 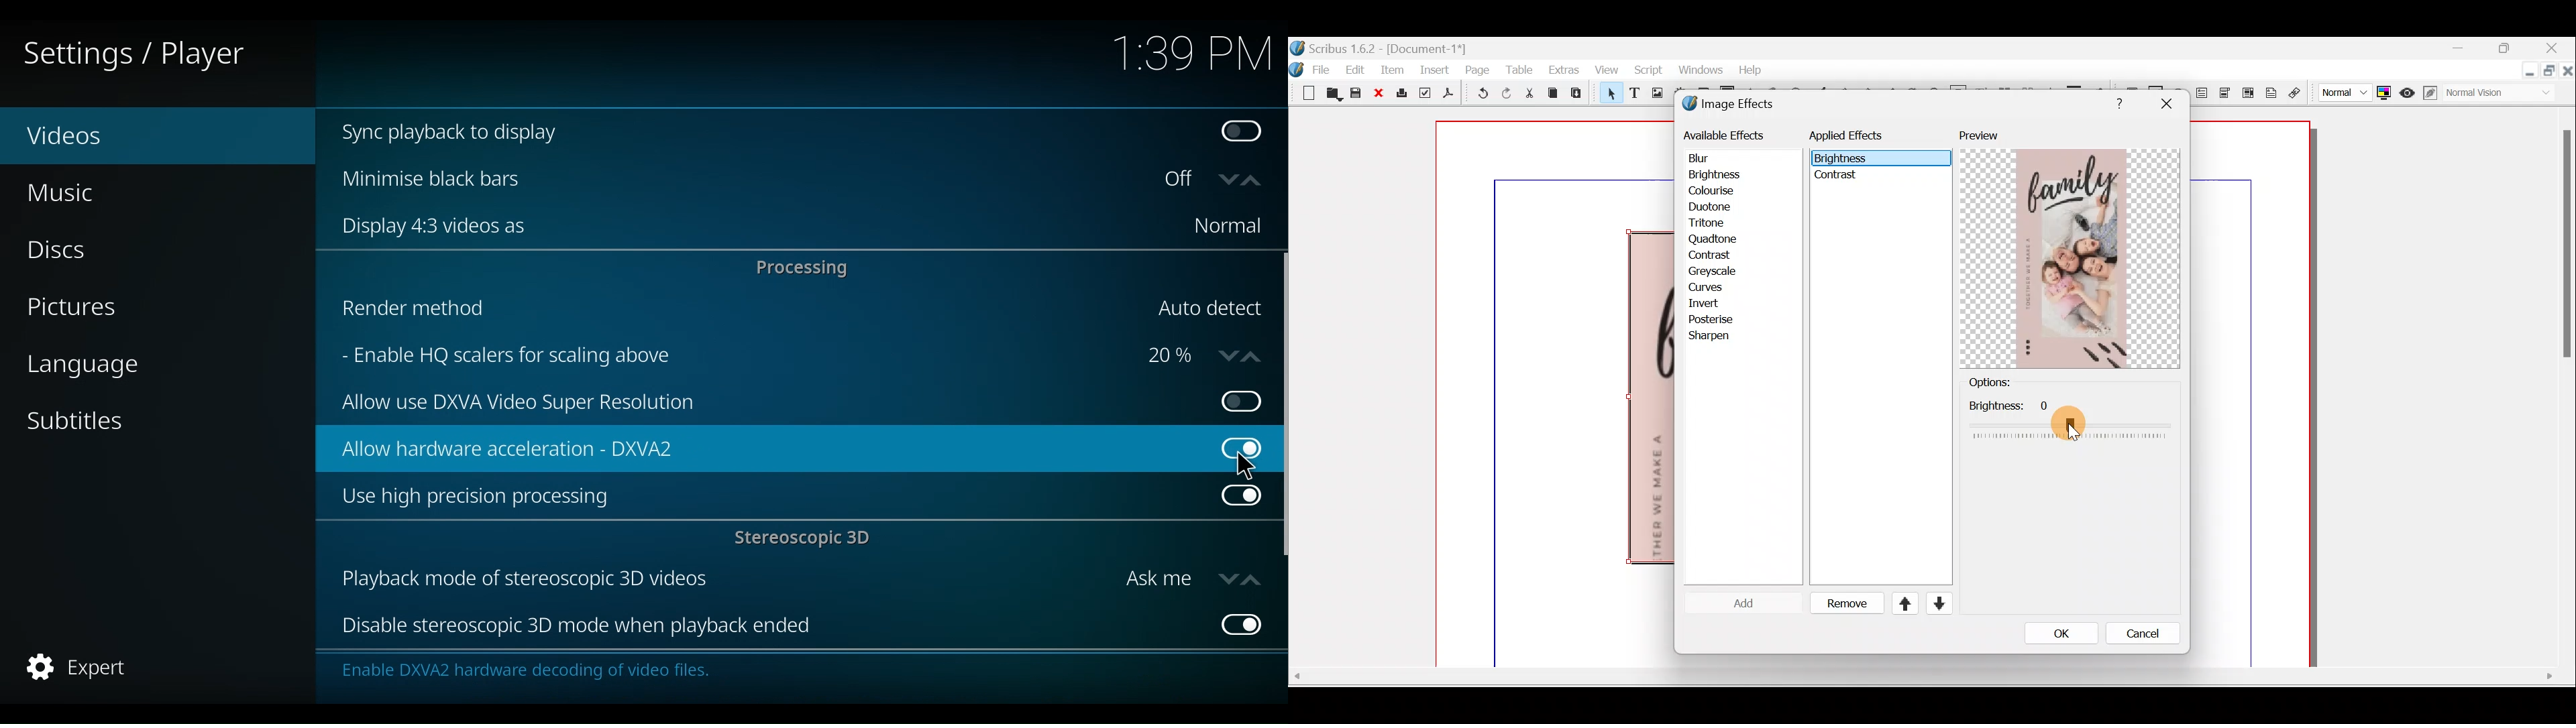 What do you see at coordinates (1716, 337) in the screenshot?
I see `Sharpen` at bounding box center [1716, 337].